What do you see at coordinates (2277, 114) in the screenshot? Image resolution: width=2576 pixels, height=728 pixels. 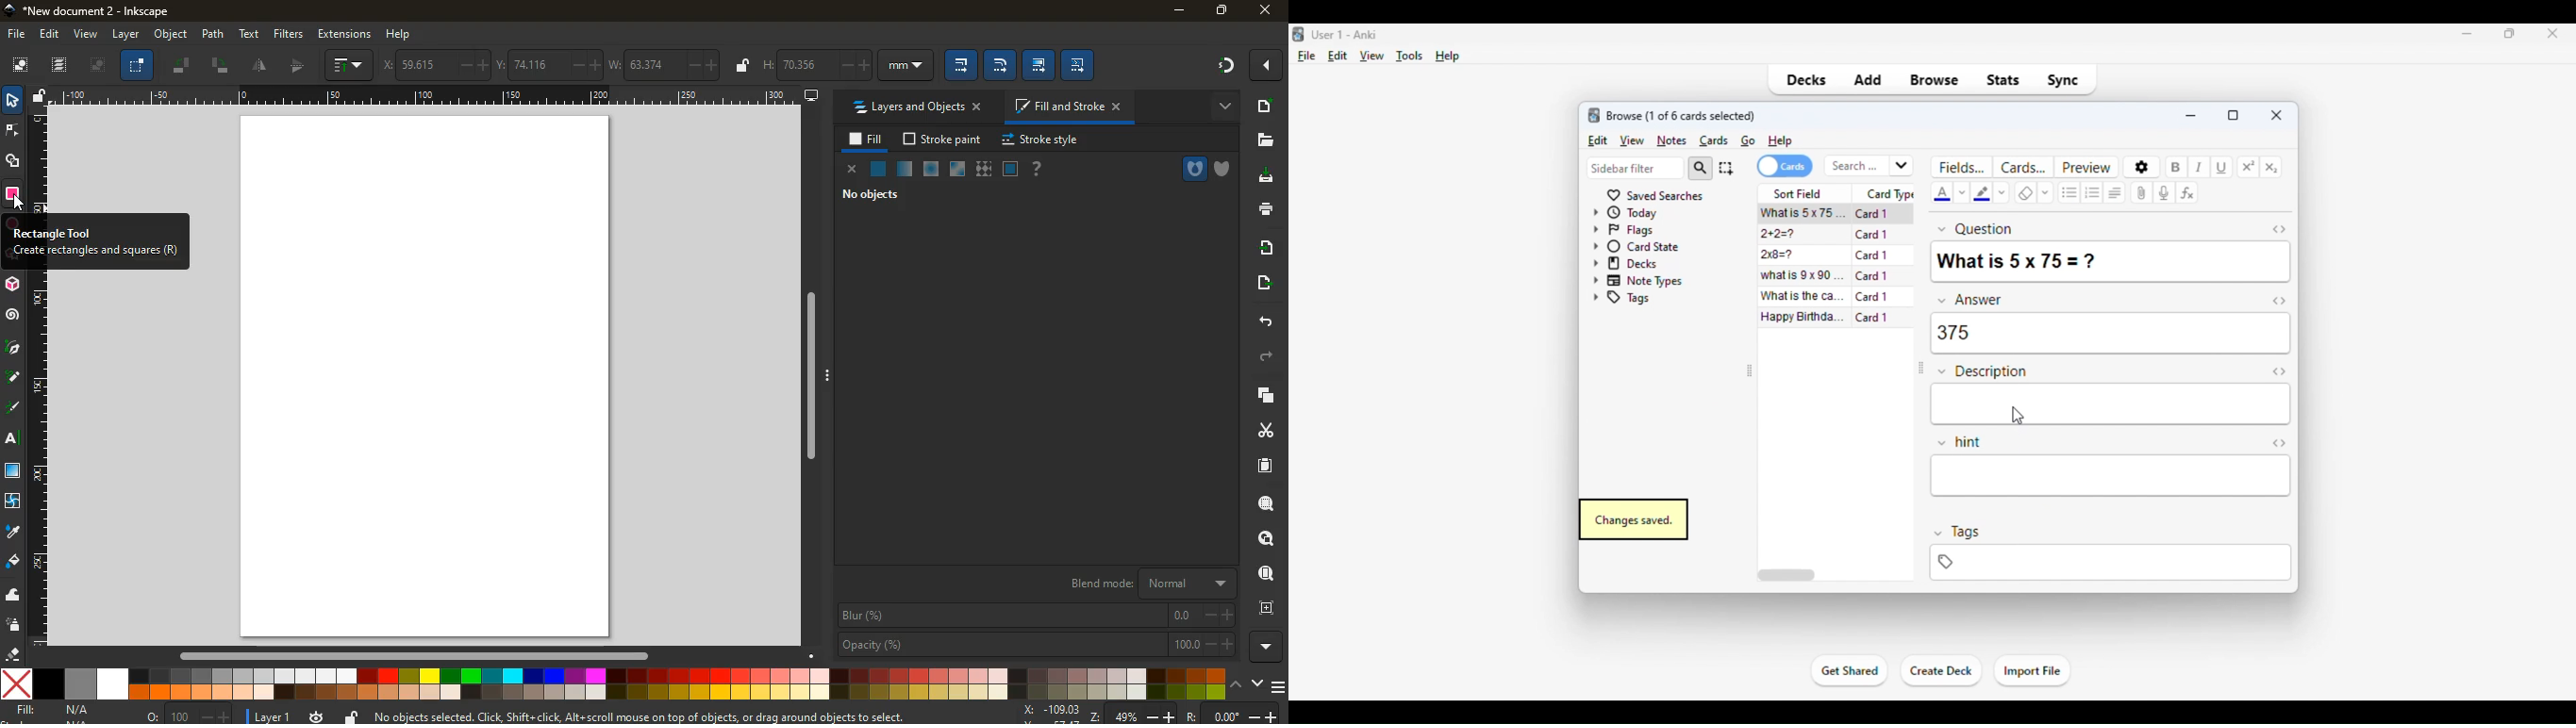 I see `close` at bounding box center [2277, 114].